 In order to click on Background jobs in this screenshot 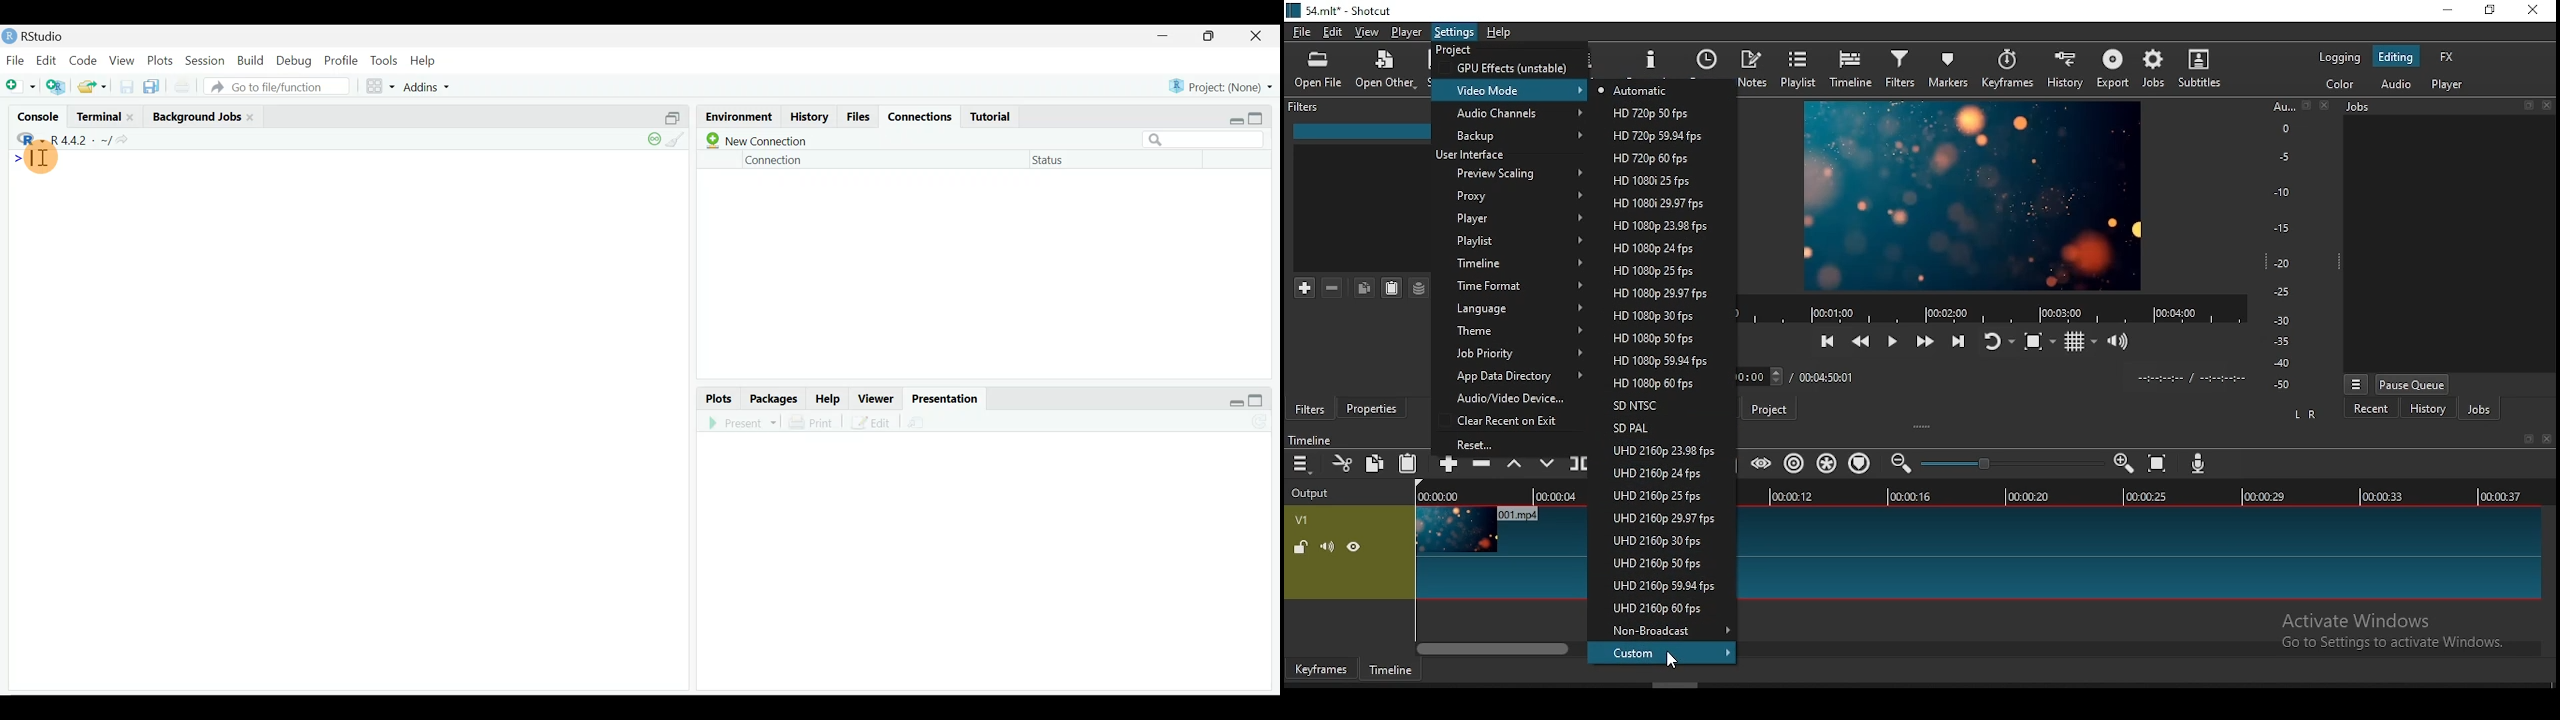, I will do `click(195, 115)`.